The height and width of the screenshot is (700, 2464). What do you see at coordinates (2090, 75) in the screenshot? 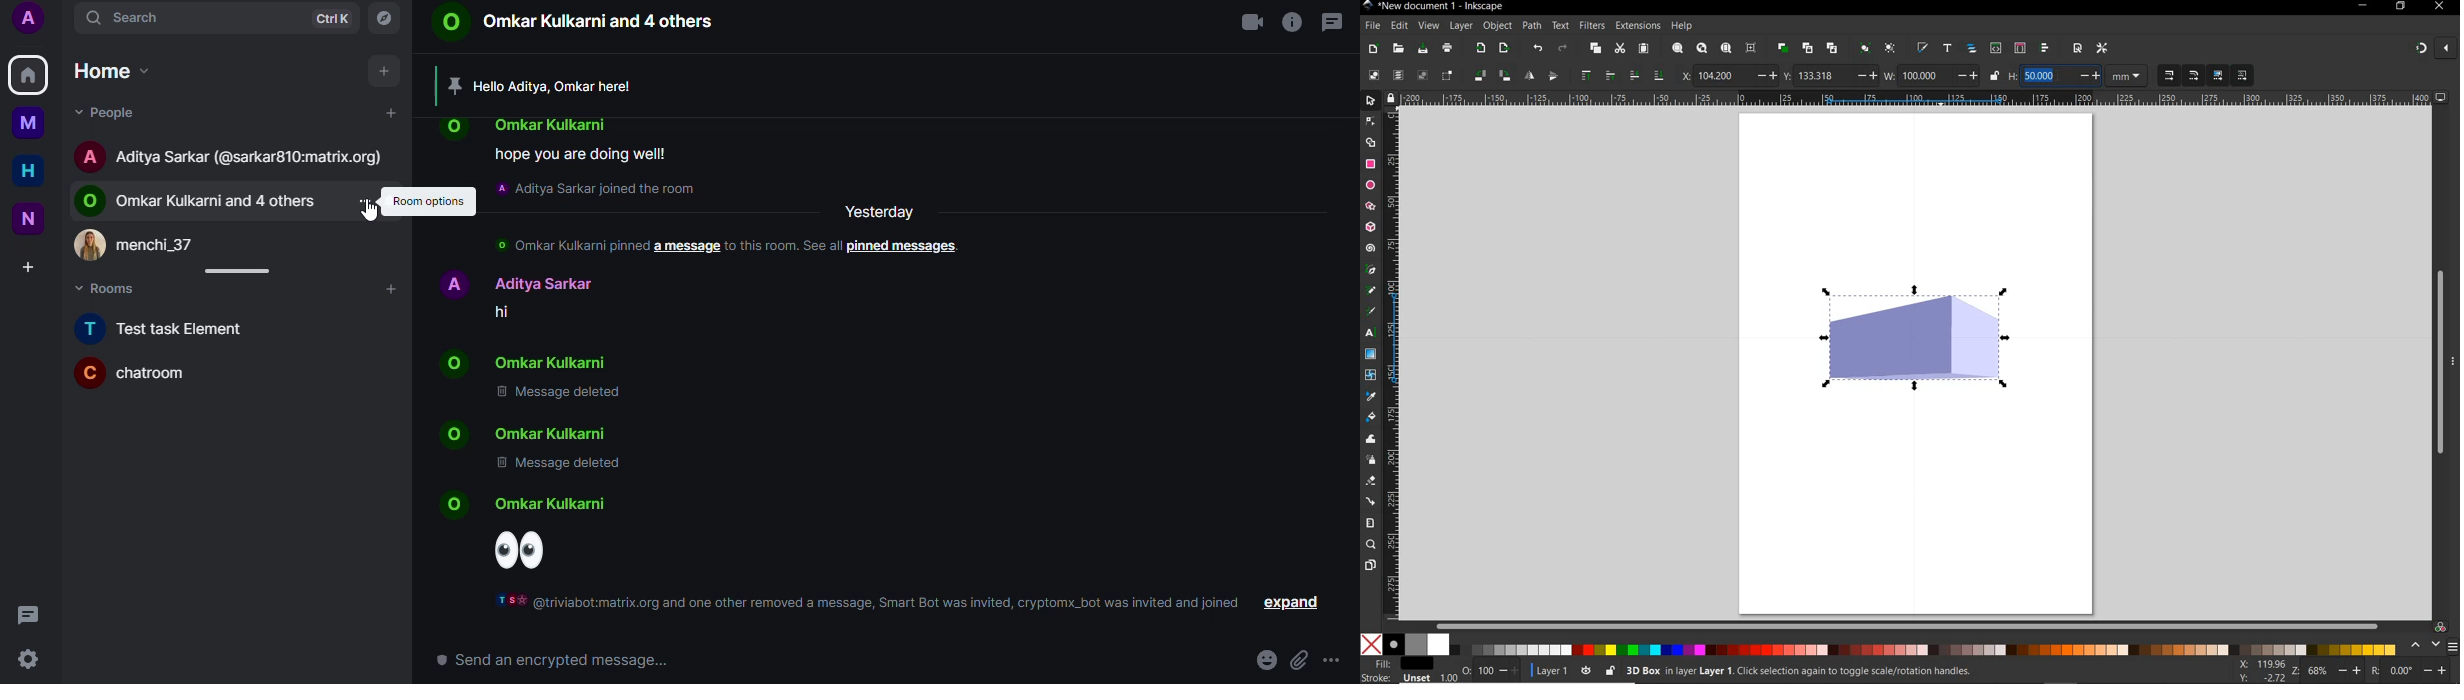
I see `increase/decrease` at bounding box center [2090, 75].